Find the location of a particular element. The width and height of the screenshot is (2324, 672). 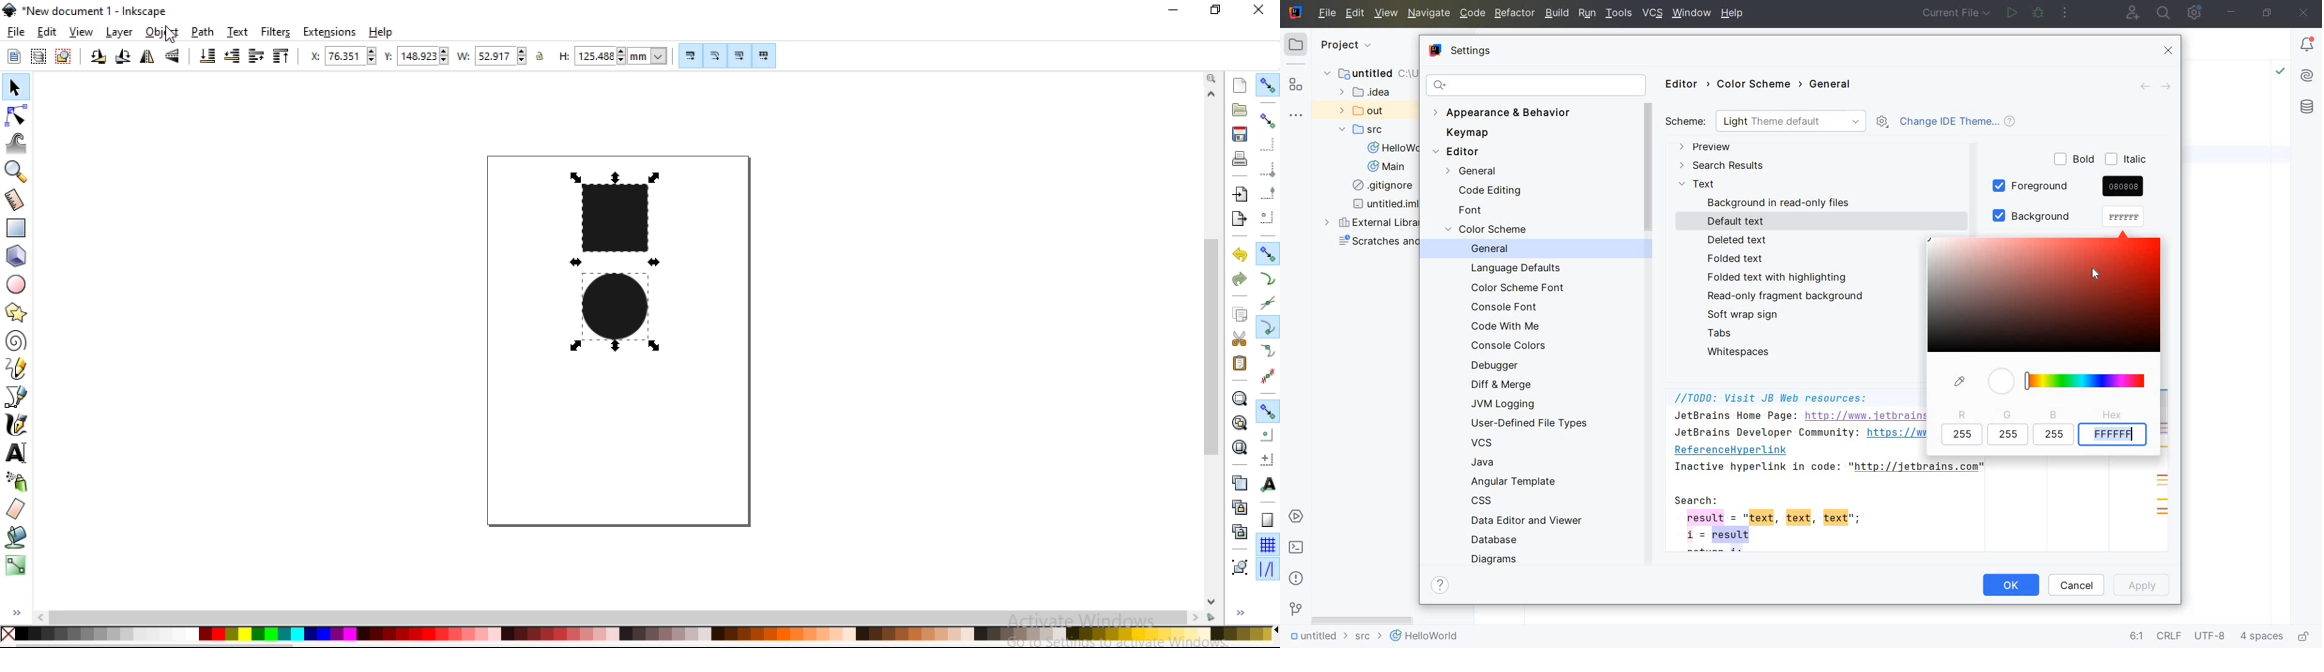

COLOR SCEME is located at coordinates (1492, 230).